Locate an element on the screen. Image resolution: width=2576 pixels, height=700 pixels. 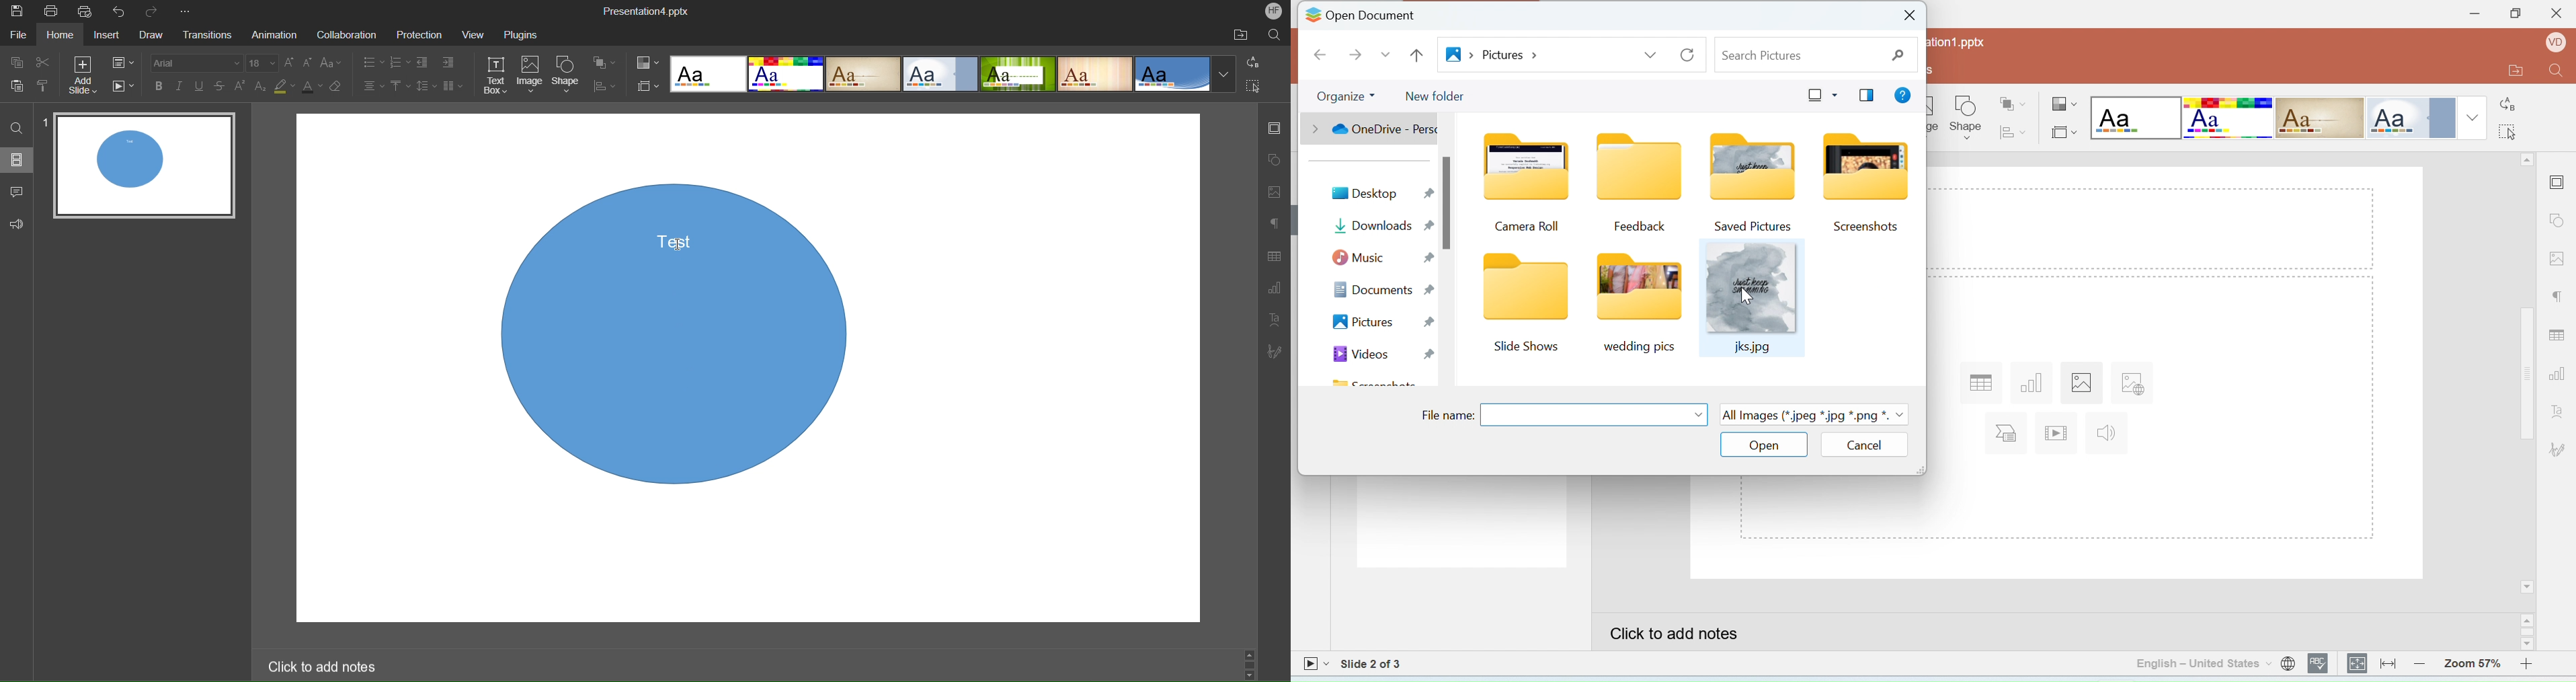
Blank is located at coordinates (2136, 118).